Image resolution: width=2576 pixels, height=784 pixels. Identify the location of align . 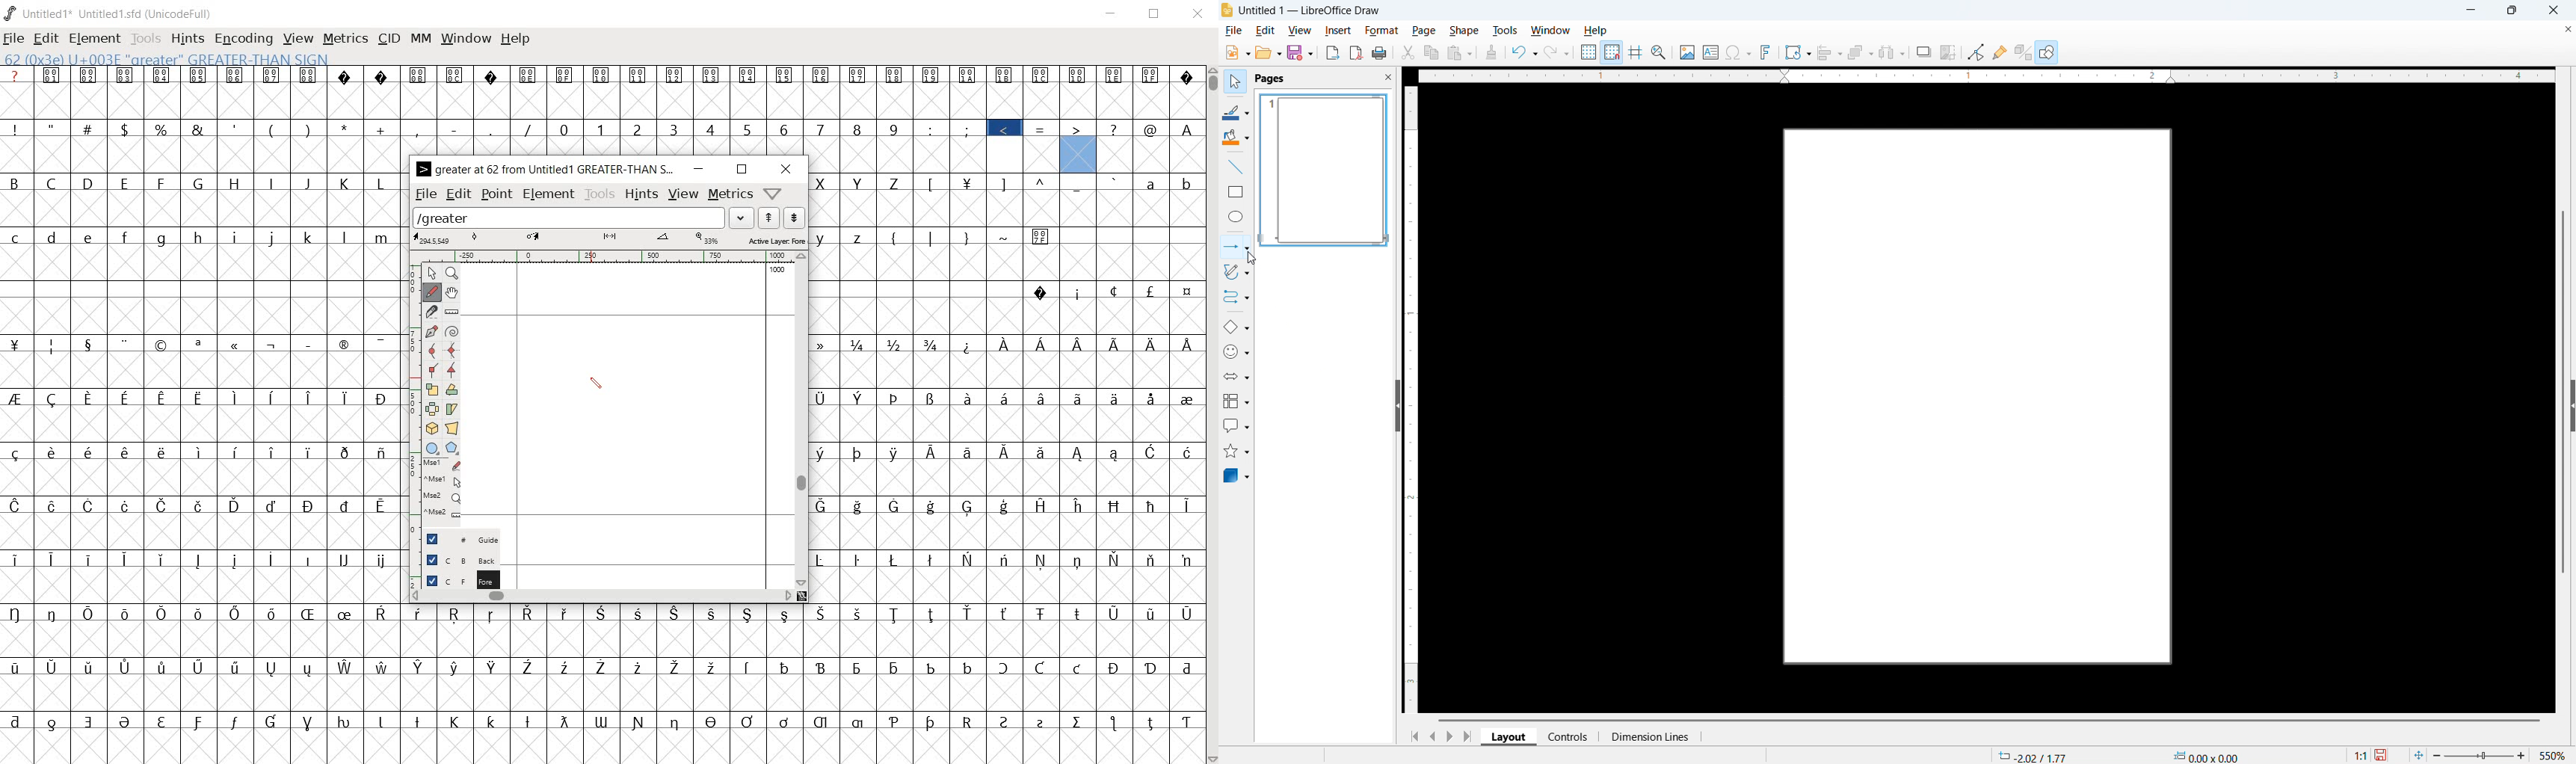
(1830, 53).